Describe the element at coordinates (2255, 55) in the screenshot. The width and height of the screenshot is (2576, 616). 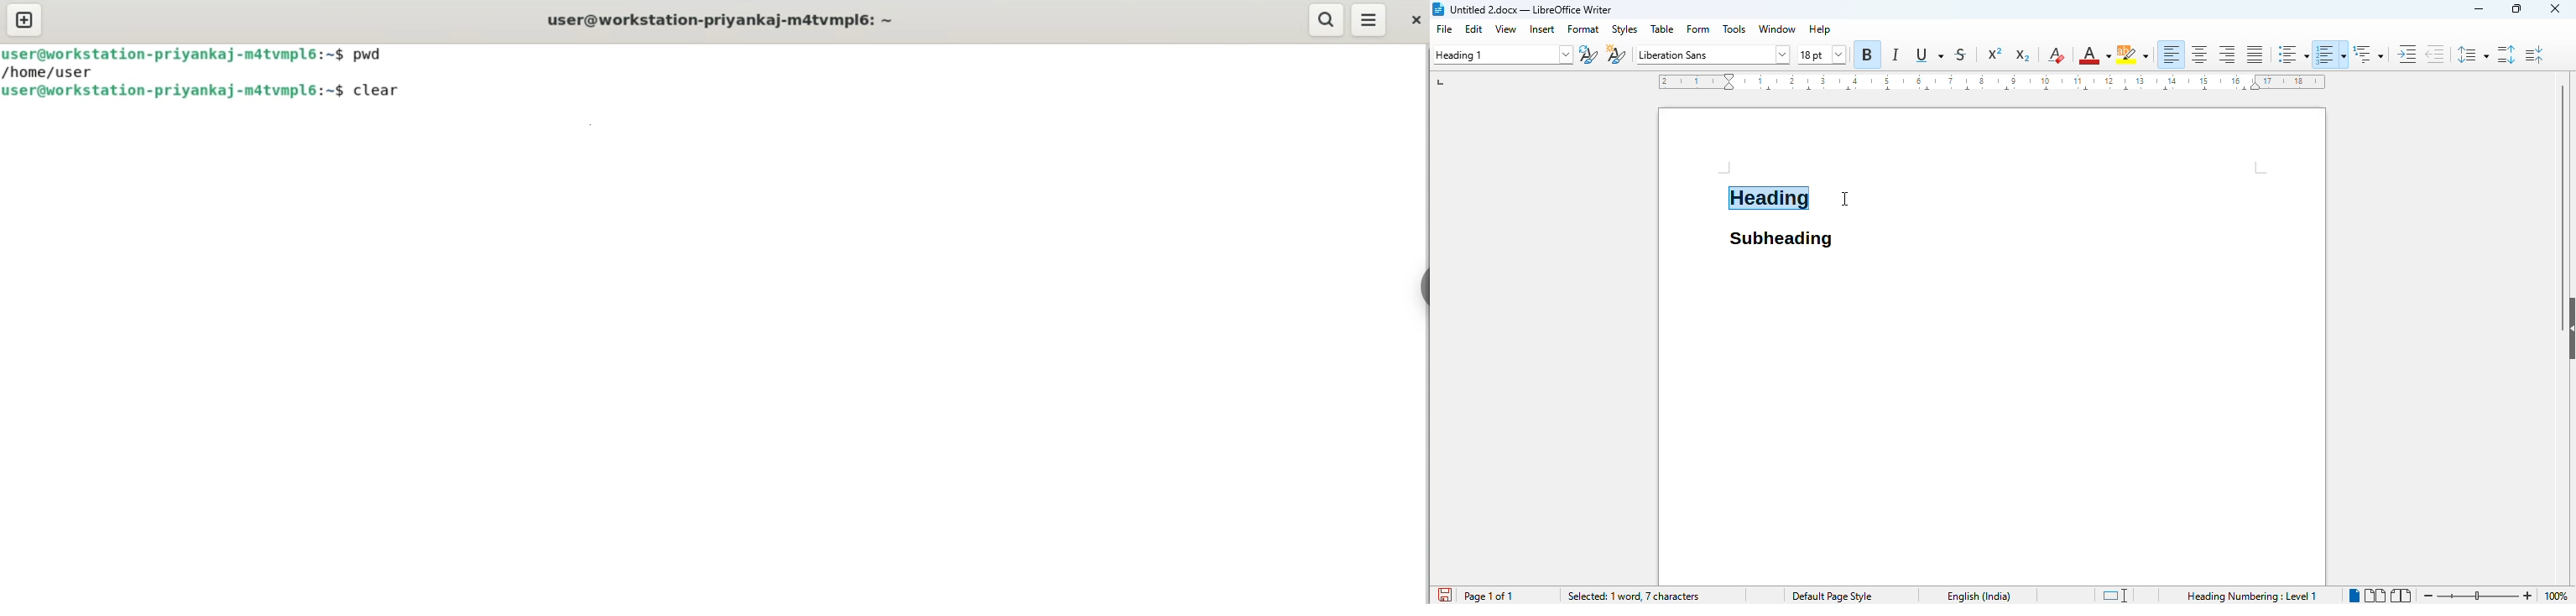
I see `justified` at that location.